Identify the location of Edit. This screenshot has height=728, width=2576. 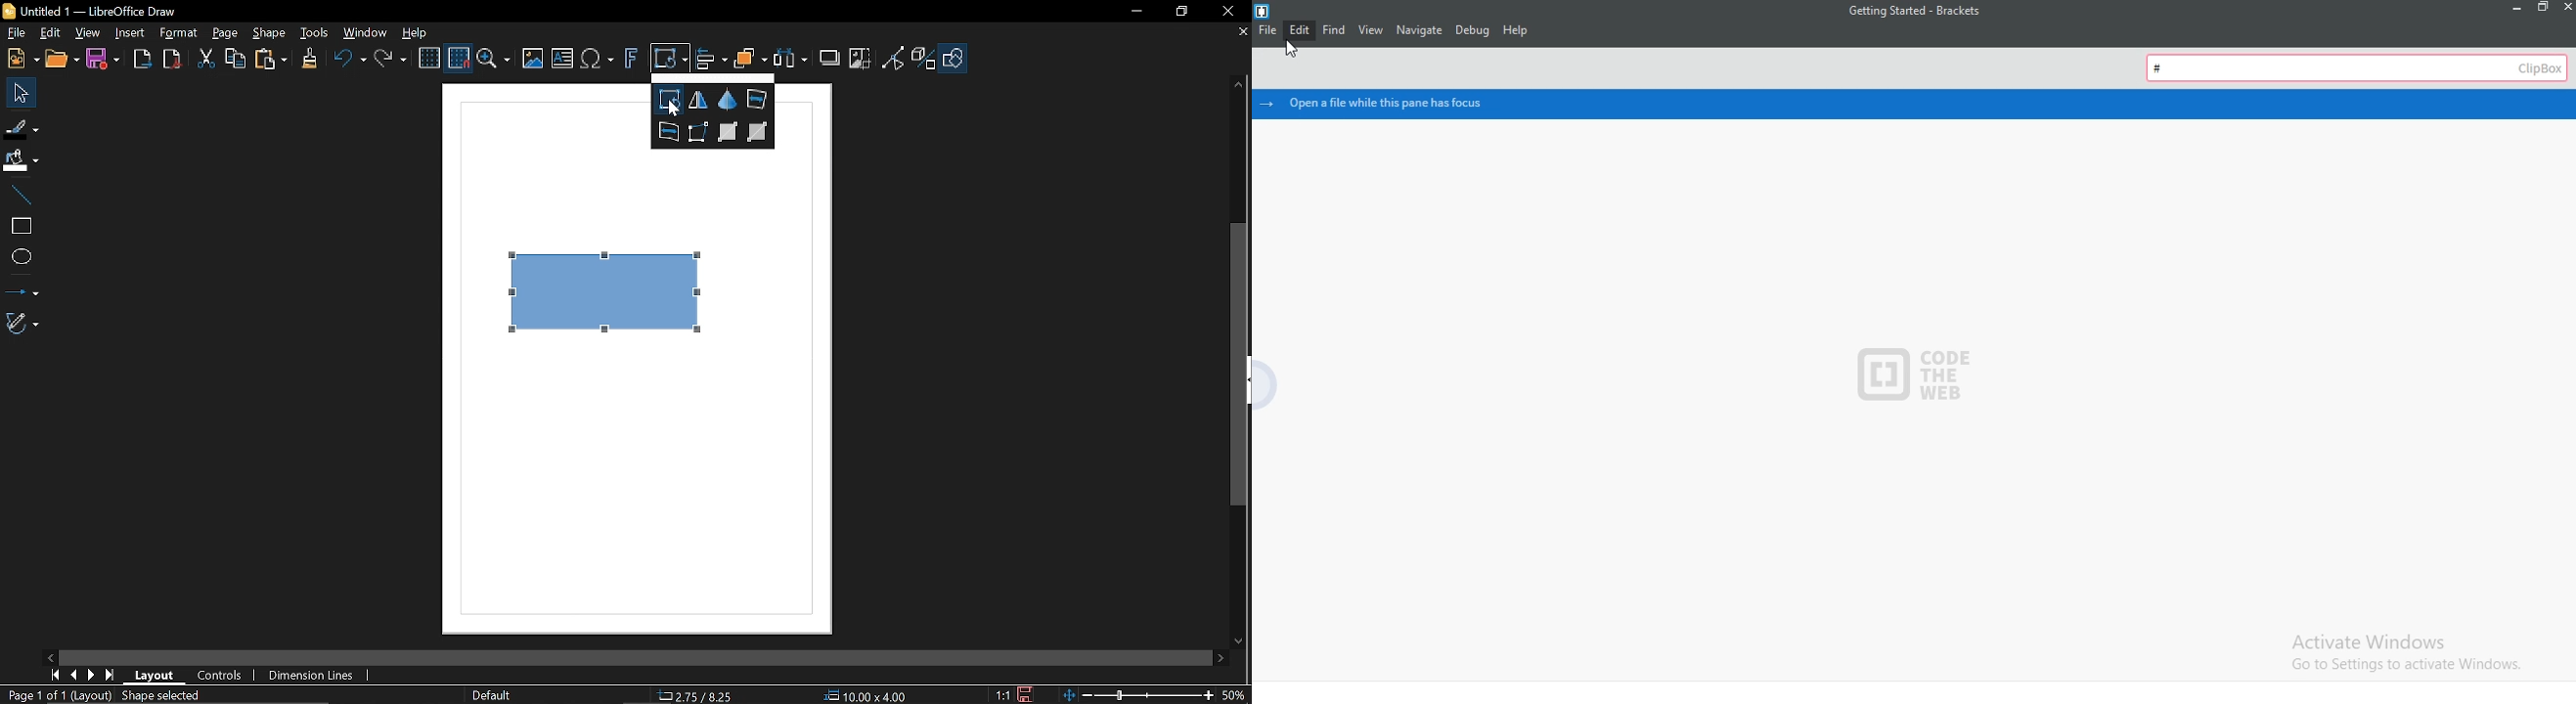
(49, 33).